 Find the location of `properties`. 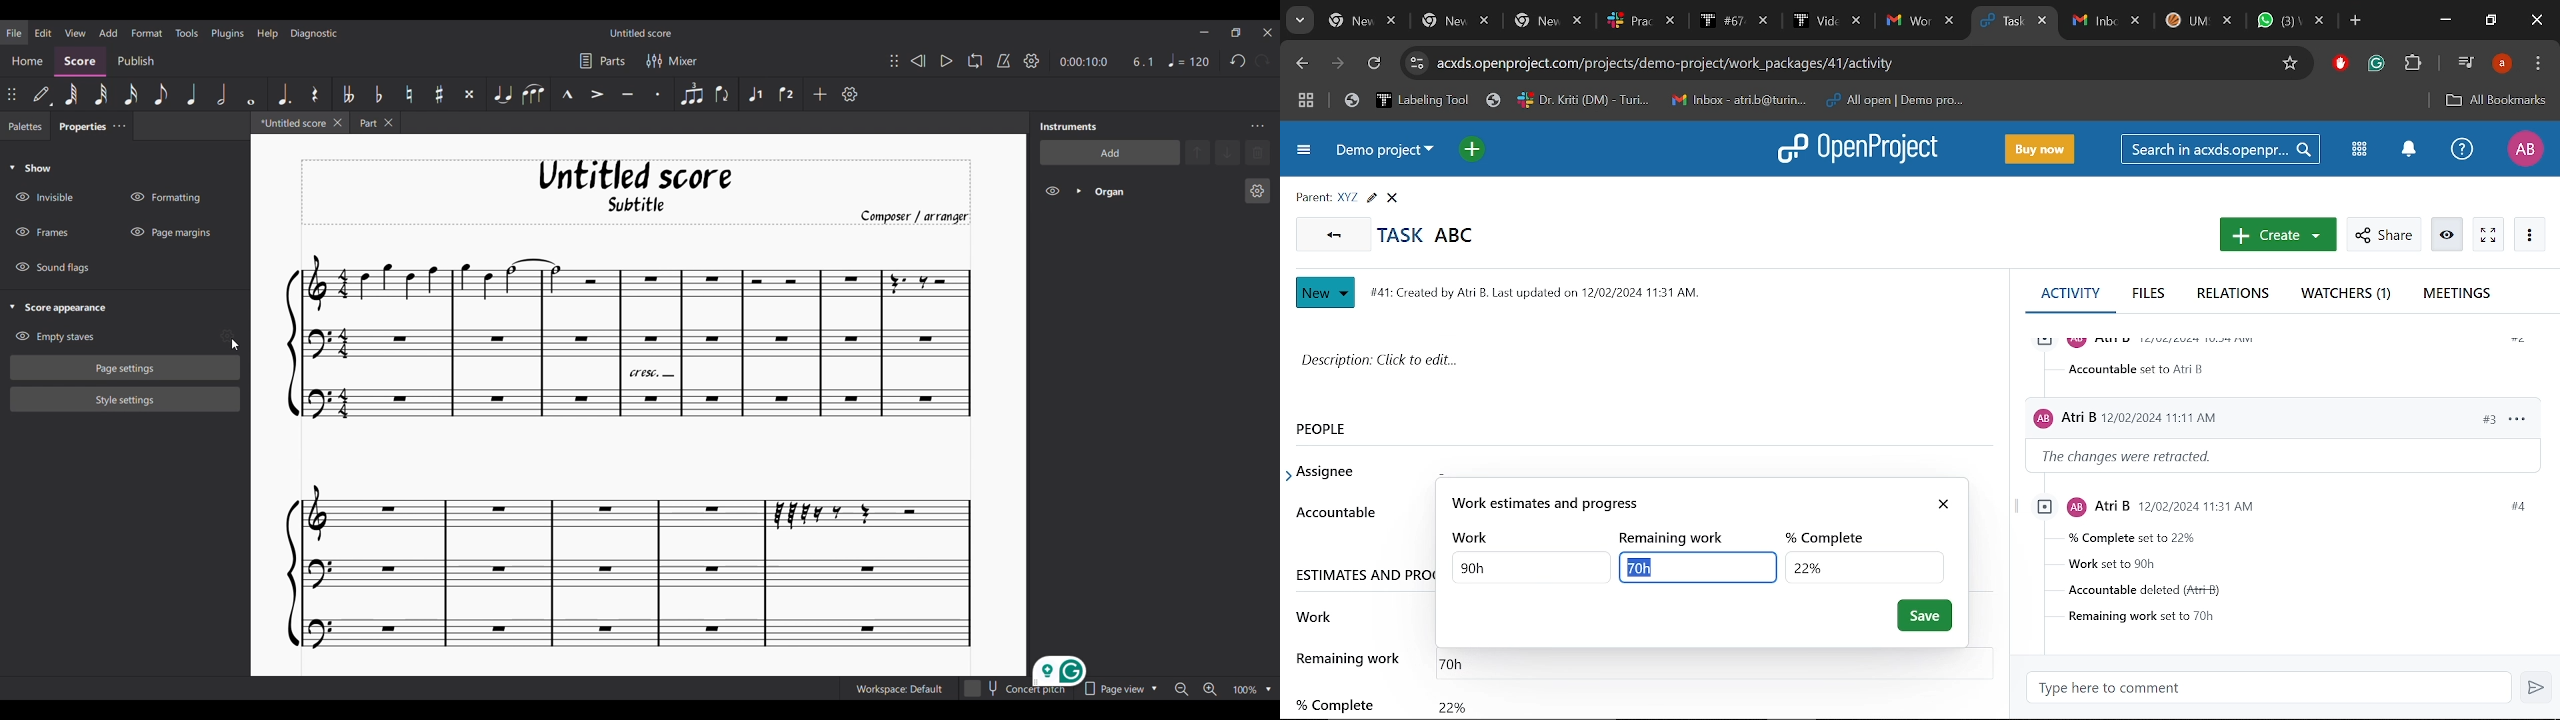

properties is located at coordinates (77, 129).